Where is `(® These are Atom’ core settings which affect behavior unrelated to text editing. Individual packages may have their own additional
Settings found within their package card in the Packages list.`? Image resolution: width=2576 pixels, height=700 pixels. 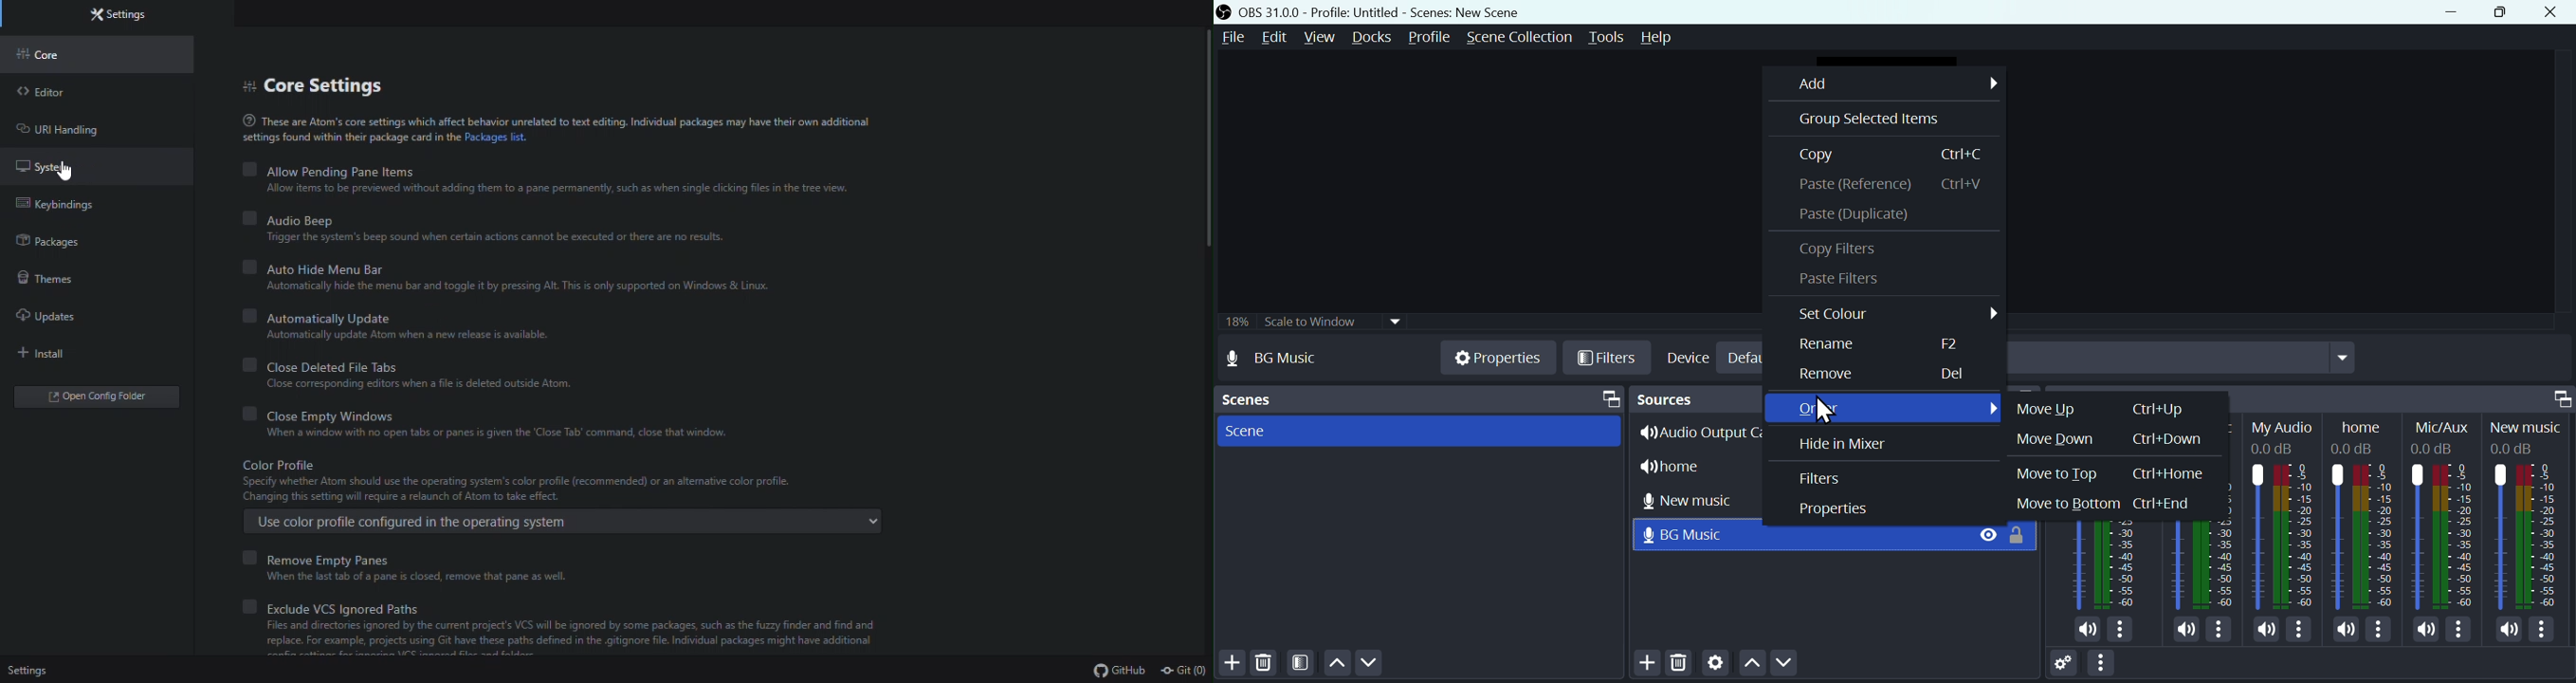 (® These are Atom’ core settings which affect behavior unrelated to text editing. Individual packages may have their own additional
Settings found within their package card in the Packages list. is located at coordinates (554, 127).